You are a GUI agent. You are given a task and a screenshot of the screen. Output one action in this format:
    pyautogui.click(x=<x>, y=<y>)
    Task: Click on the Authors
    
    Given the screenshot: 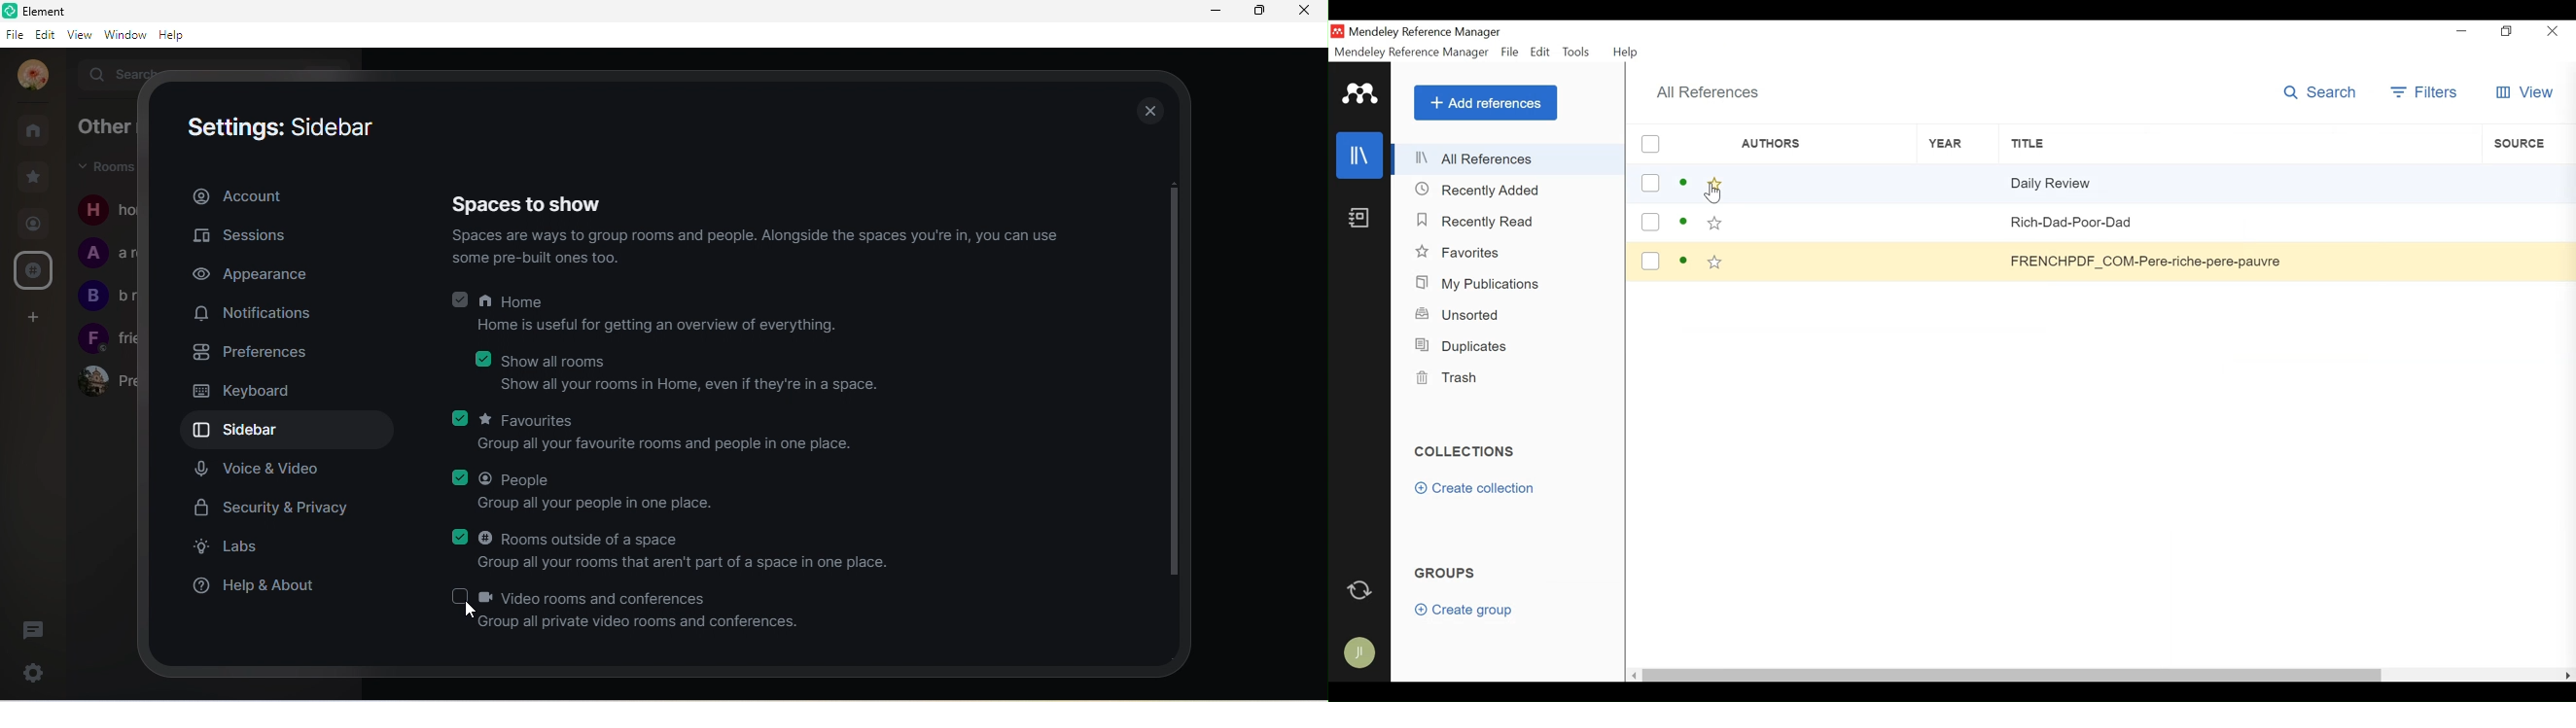 What is the action you would take?
    pyautogui.click(x=1817, y=144)
    